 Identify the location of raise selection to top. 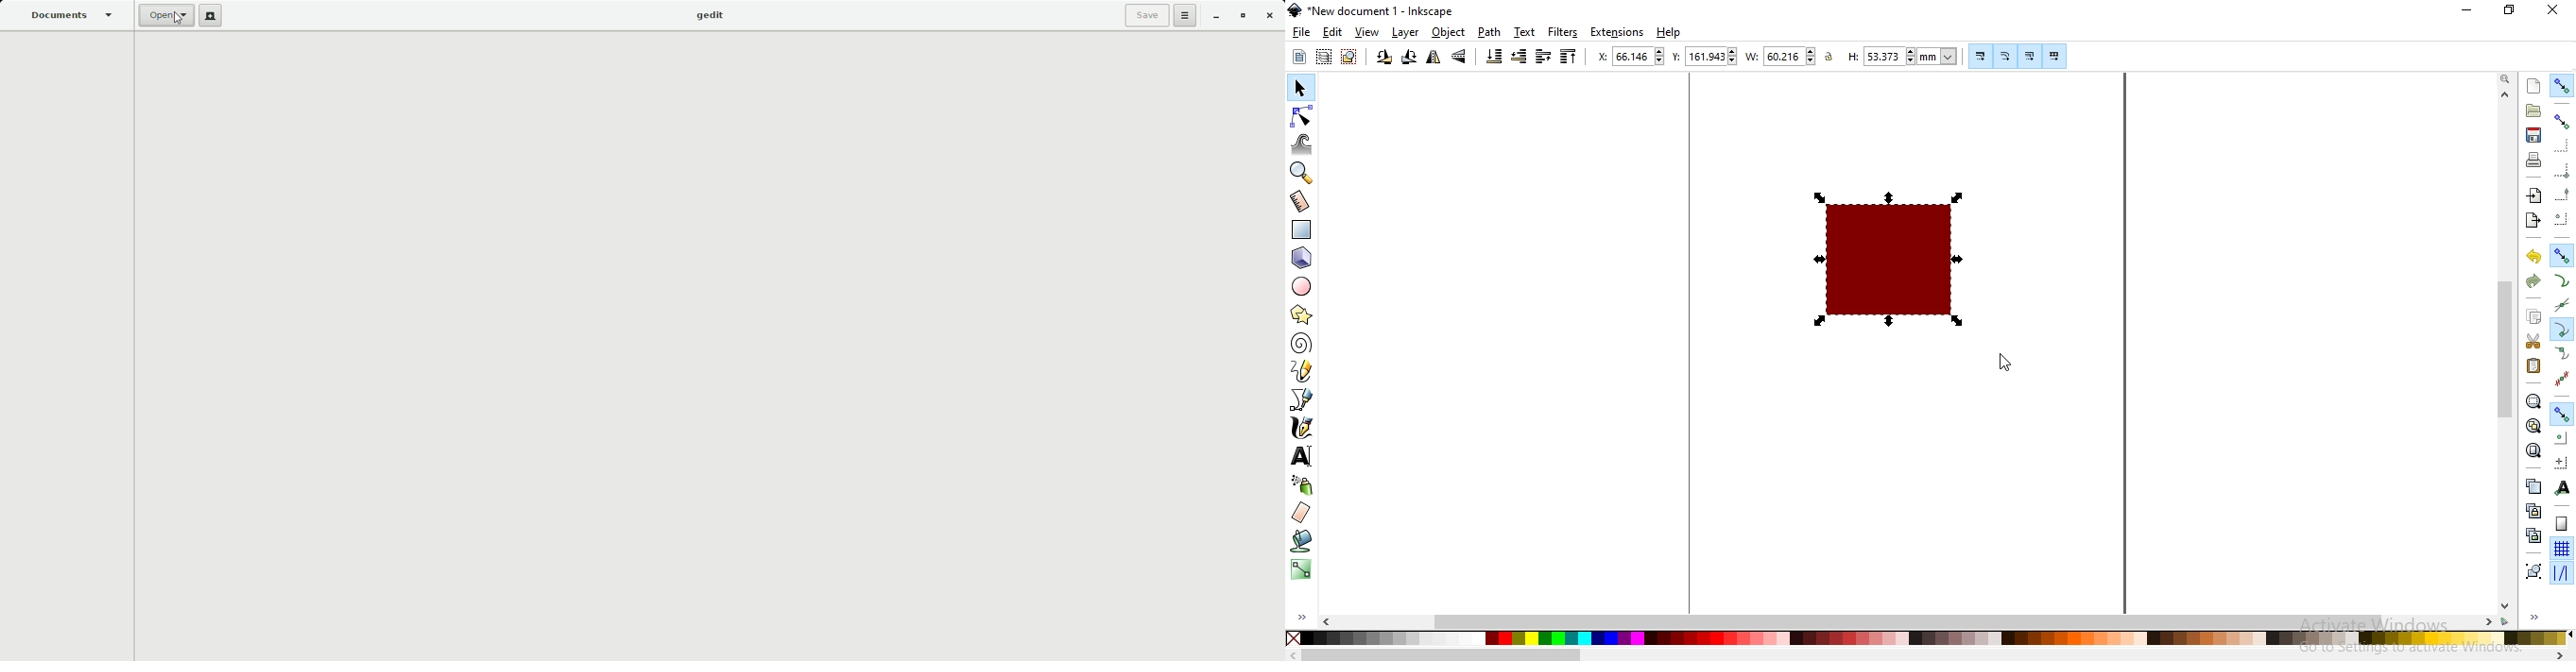
(1566, 58).